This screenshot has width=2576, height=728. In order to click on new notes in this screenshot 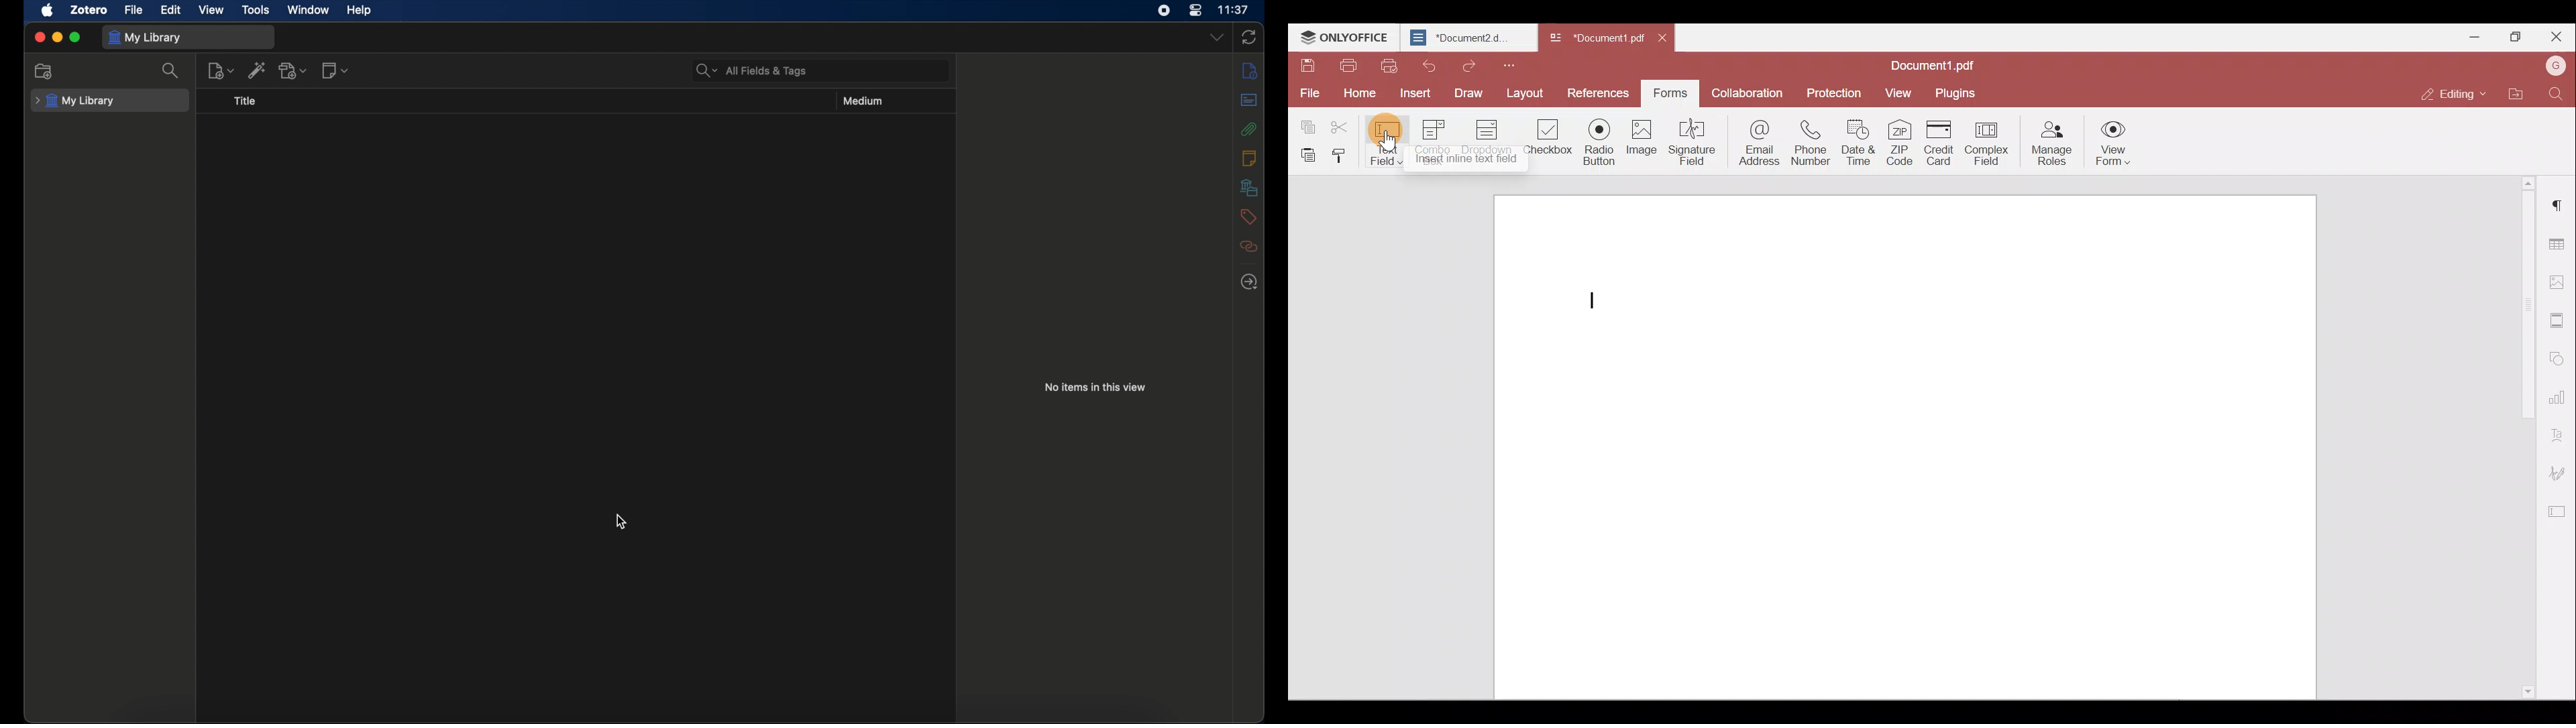, I will do `click(335, 70)`.